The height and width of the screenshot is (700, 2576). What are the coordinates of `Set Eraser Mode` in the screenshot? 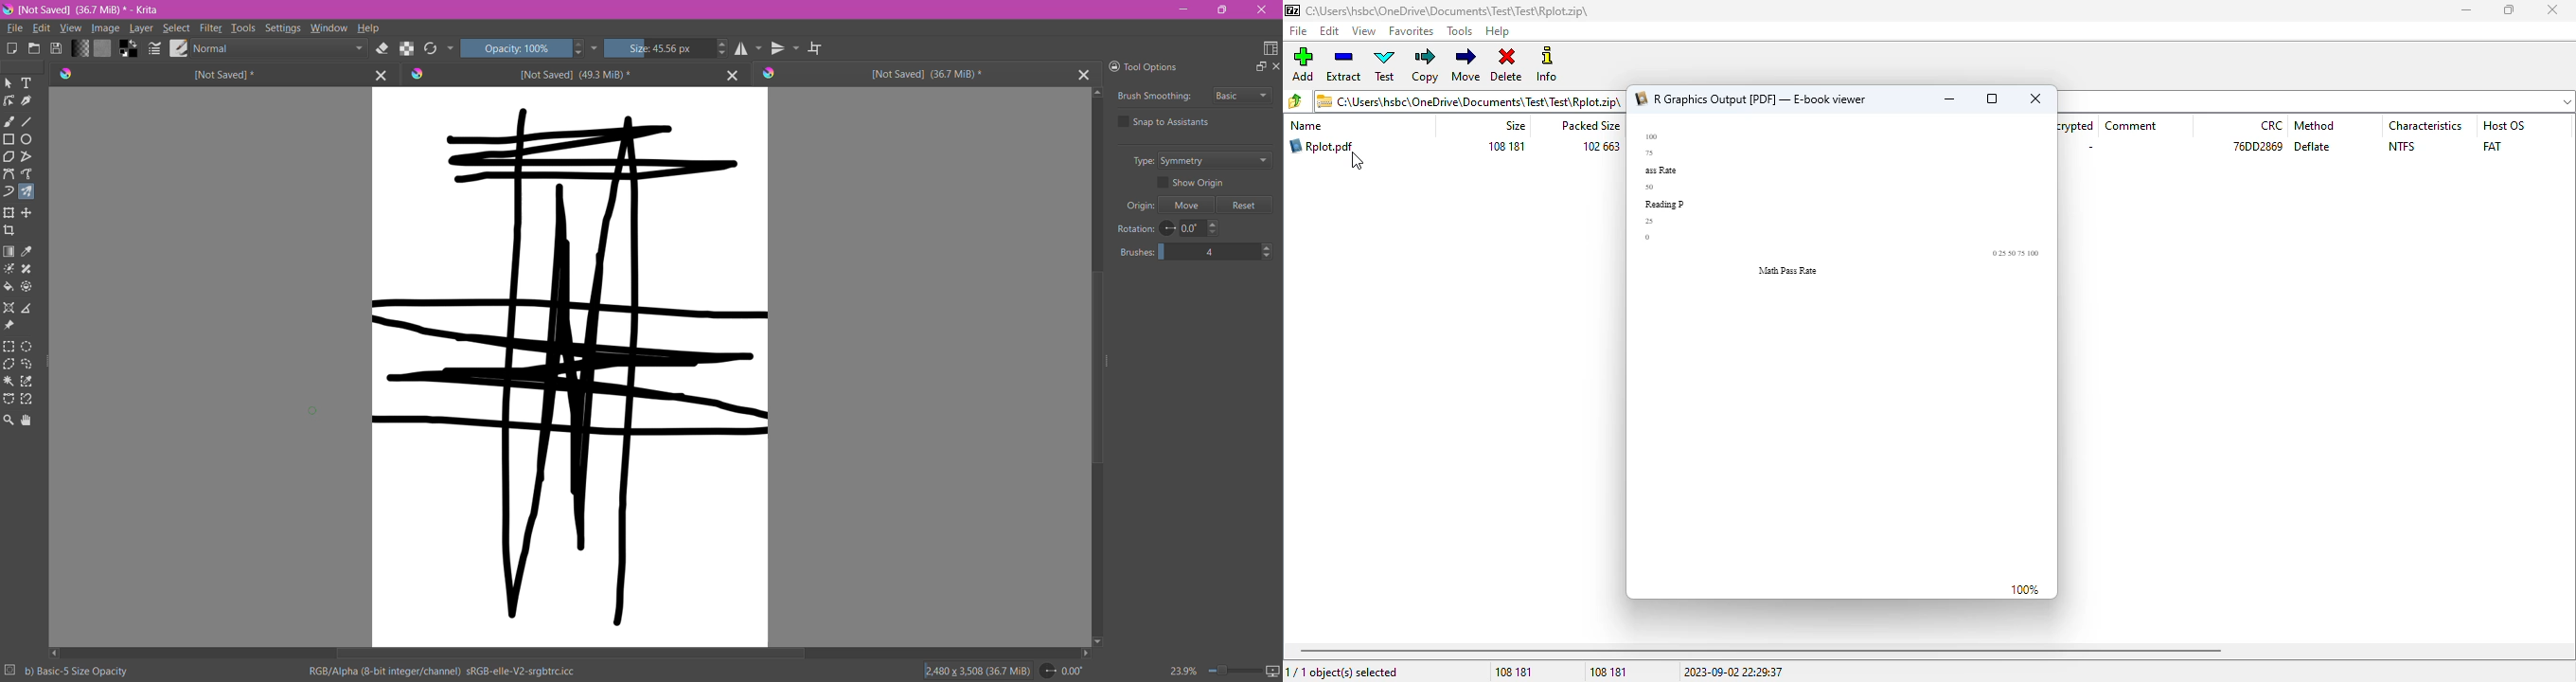 It's located at (381, 49).